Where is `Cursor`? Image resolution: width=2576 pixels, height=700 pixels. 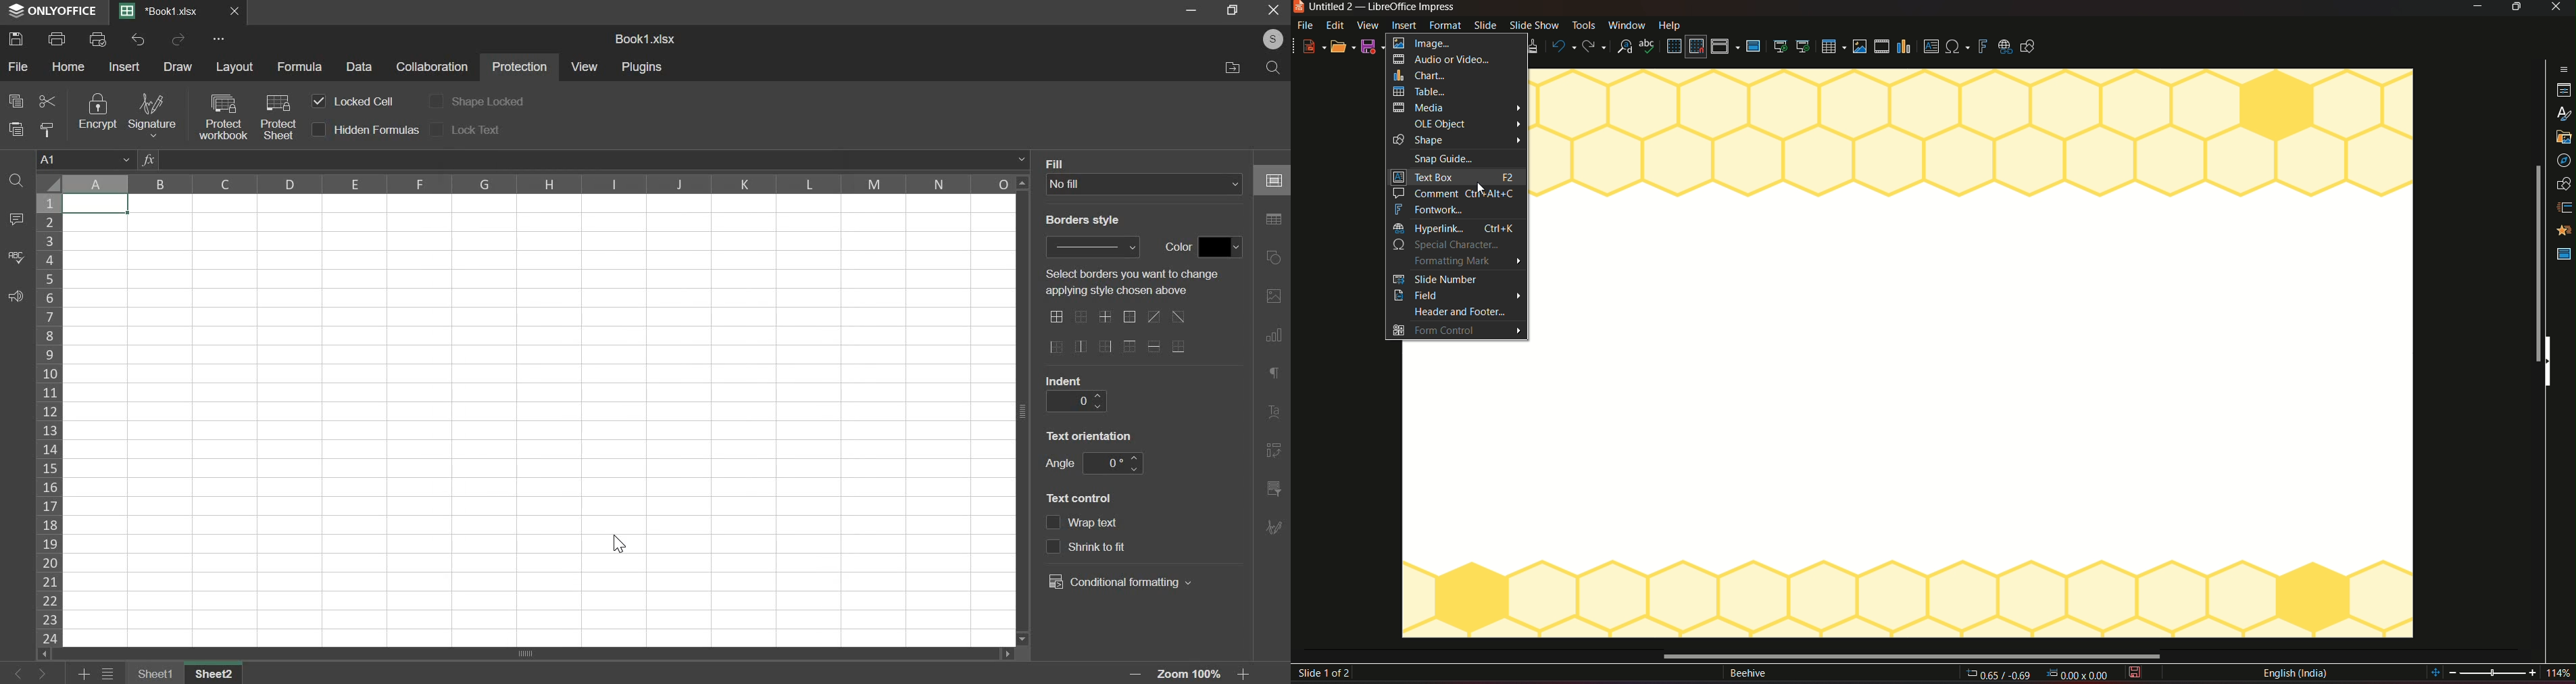 Cursor is located at coordinates (620, 545).